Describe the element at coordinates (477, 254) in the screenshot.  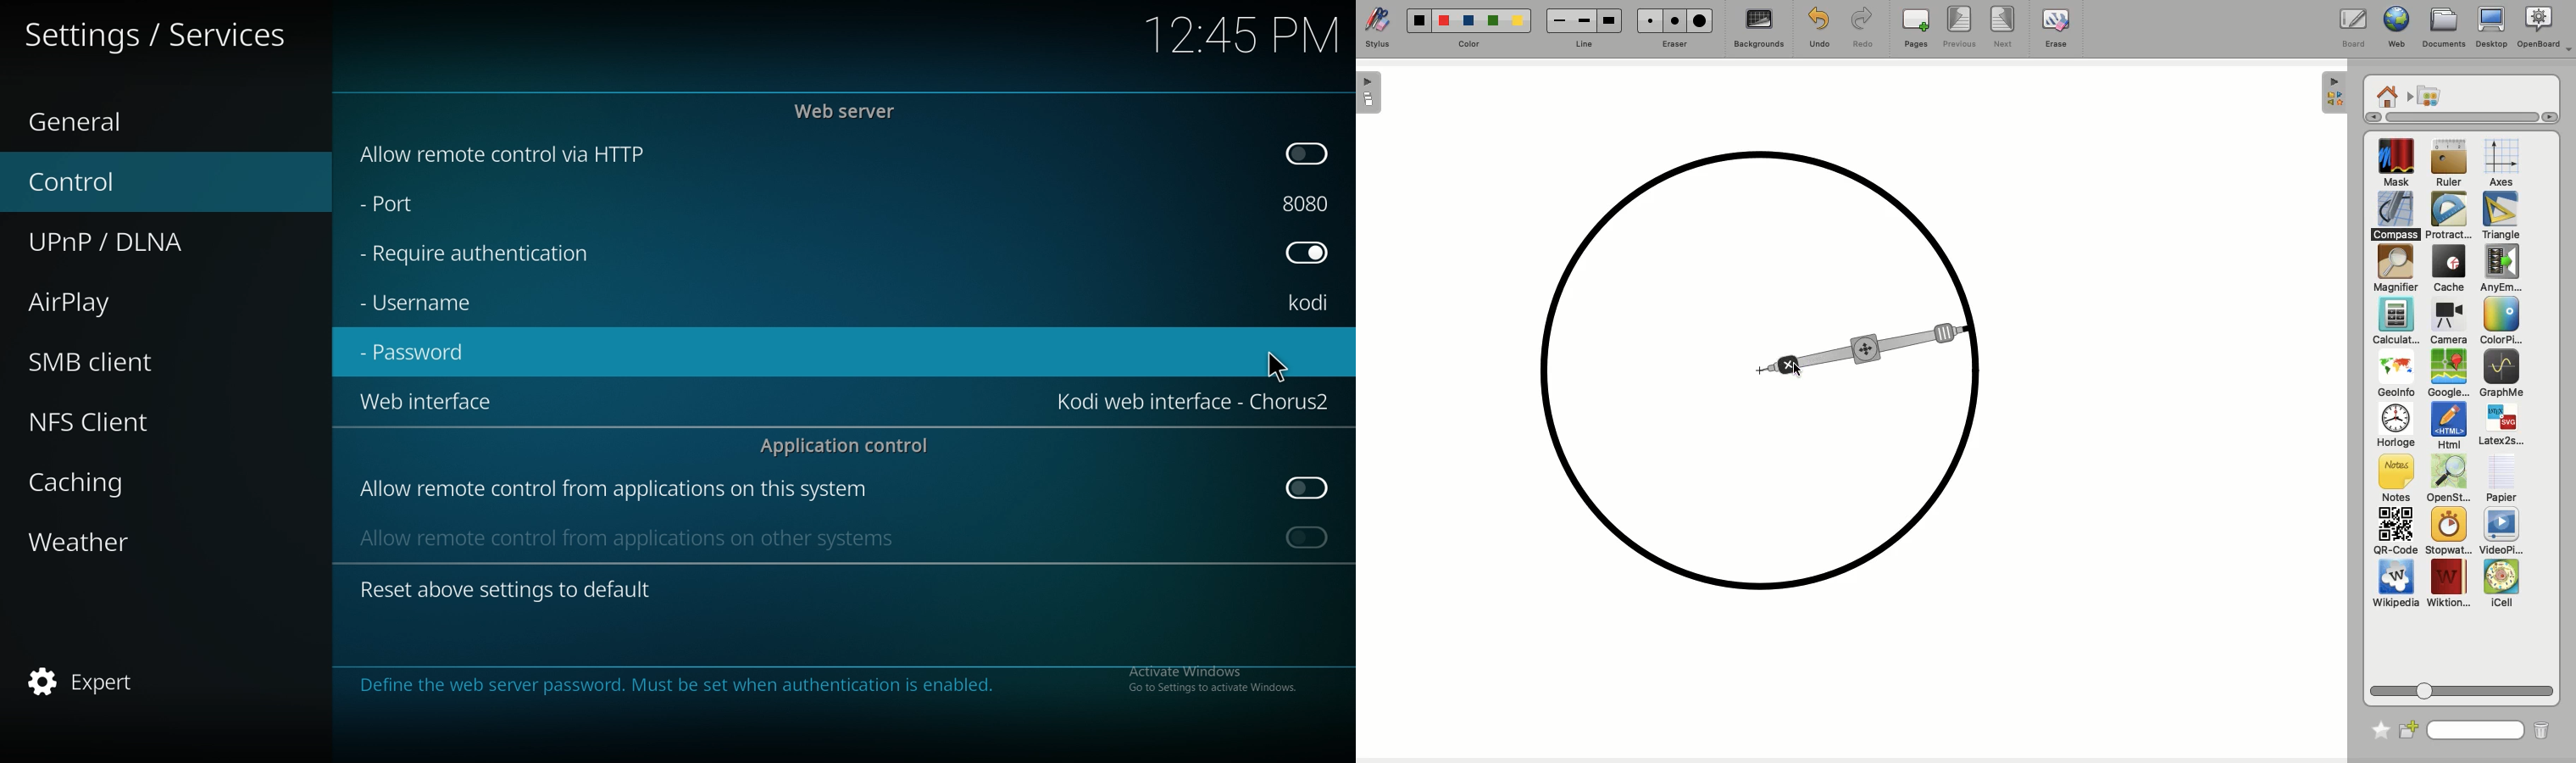
I see `require authentication` at that location.